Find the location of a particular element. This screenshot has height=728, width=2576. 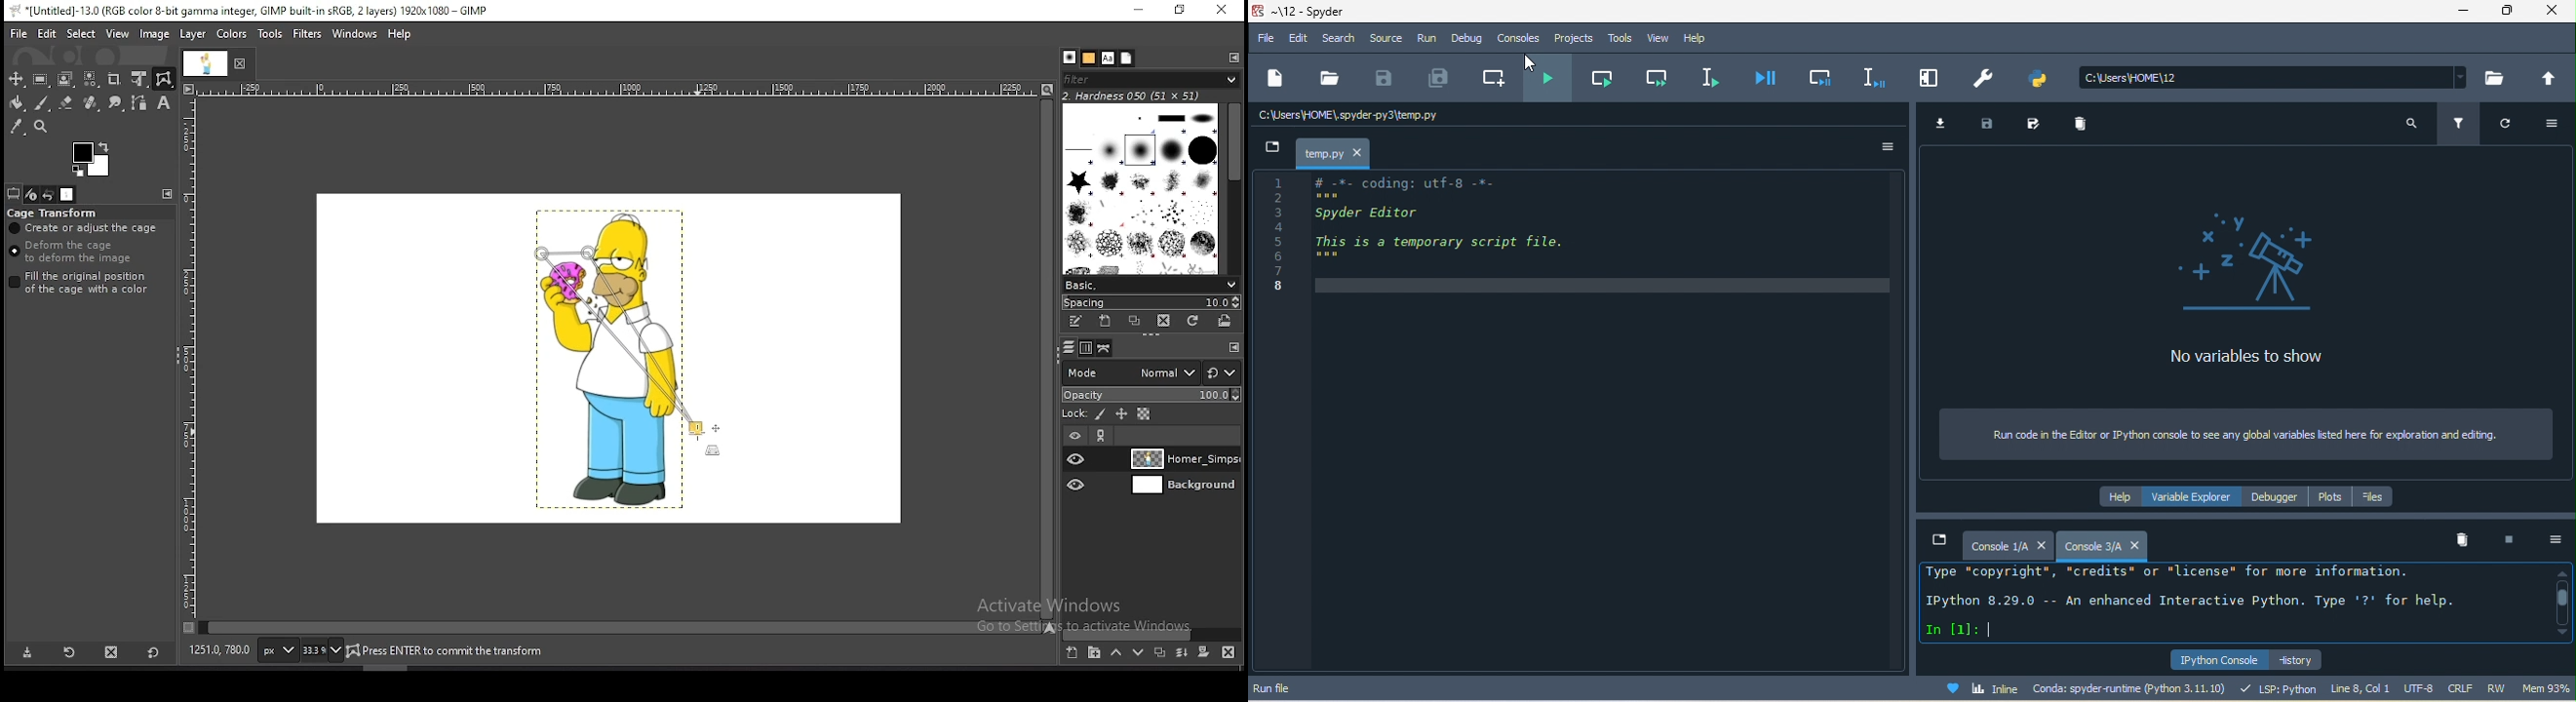

scroll bar is located at coordinates (1152, 633).